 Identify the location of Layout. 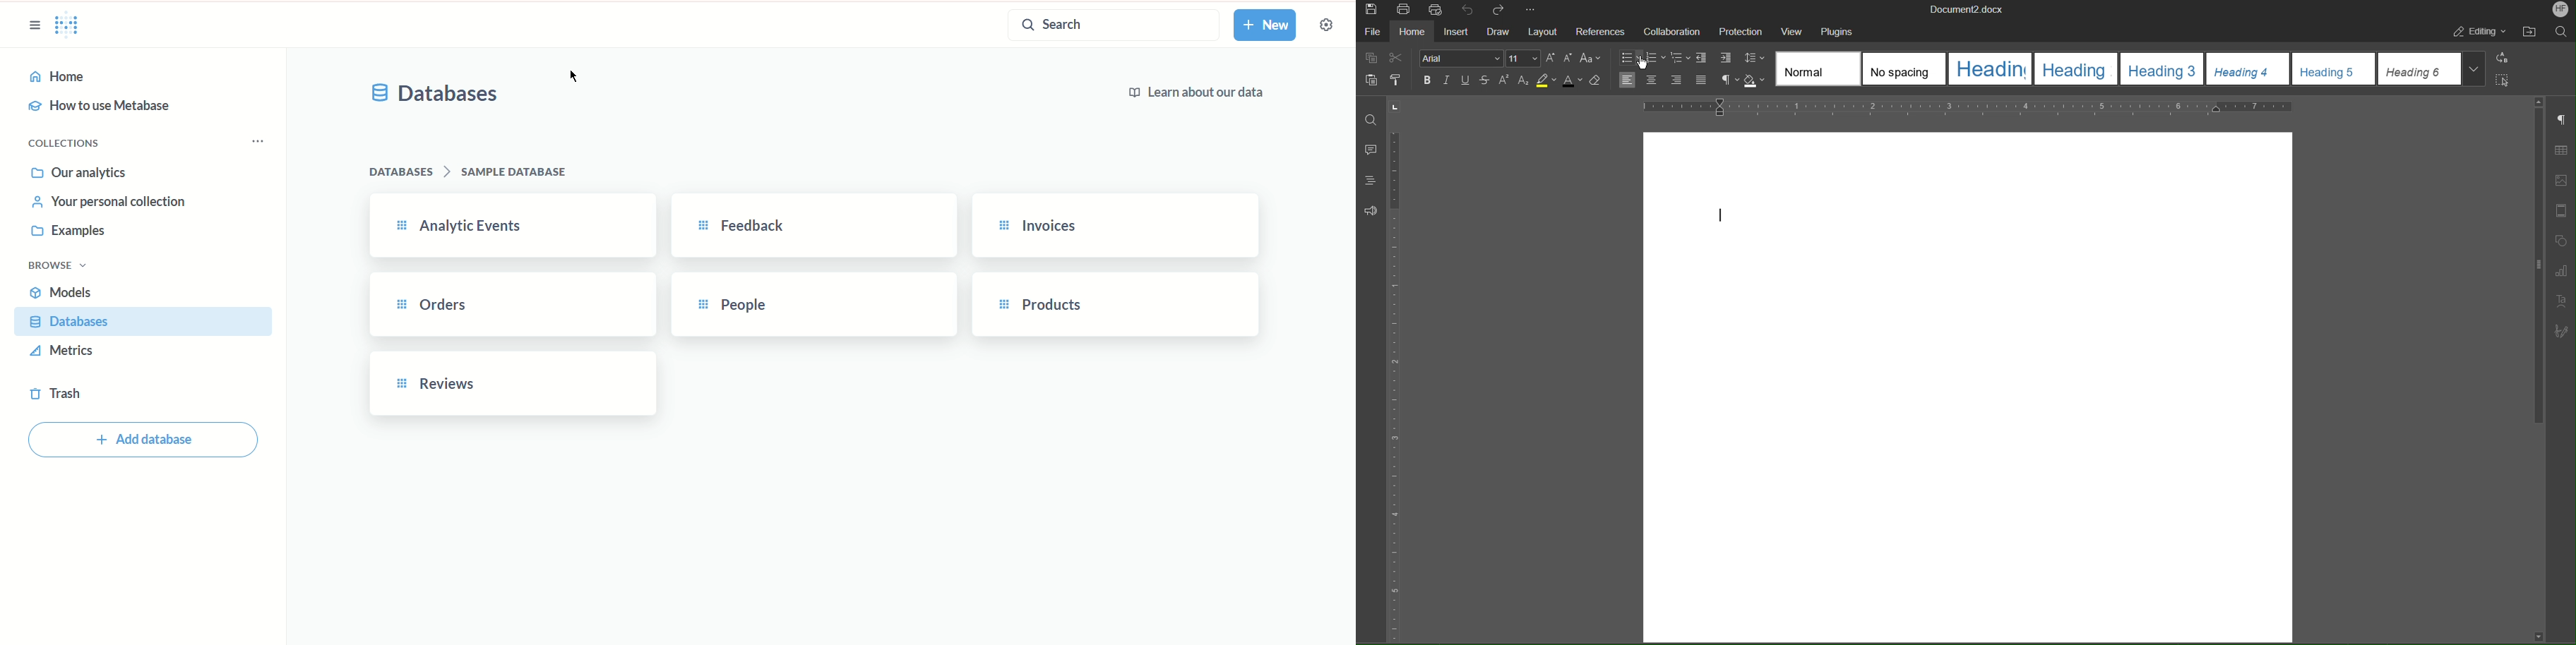
(1544, 32).